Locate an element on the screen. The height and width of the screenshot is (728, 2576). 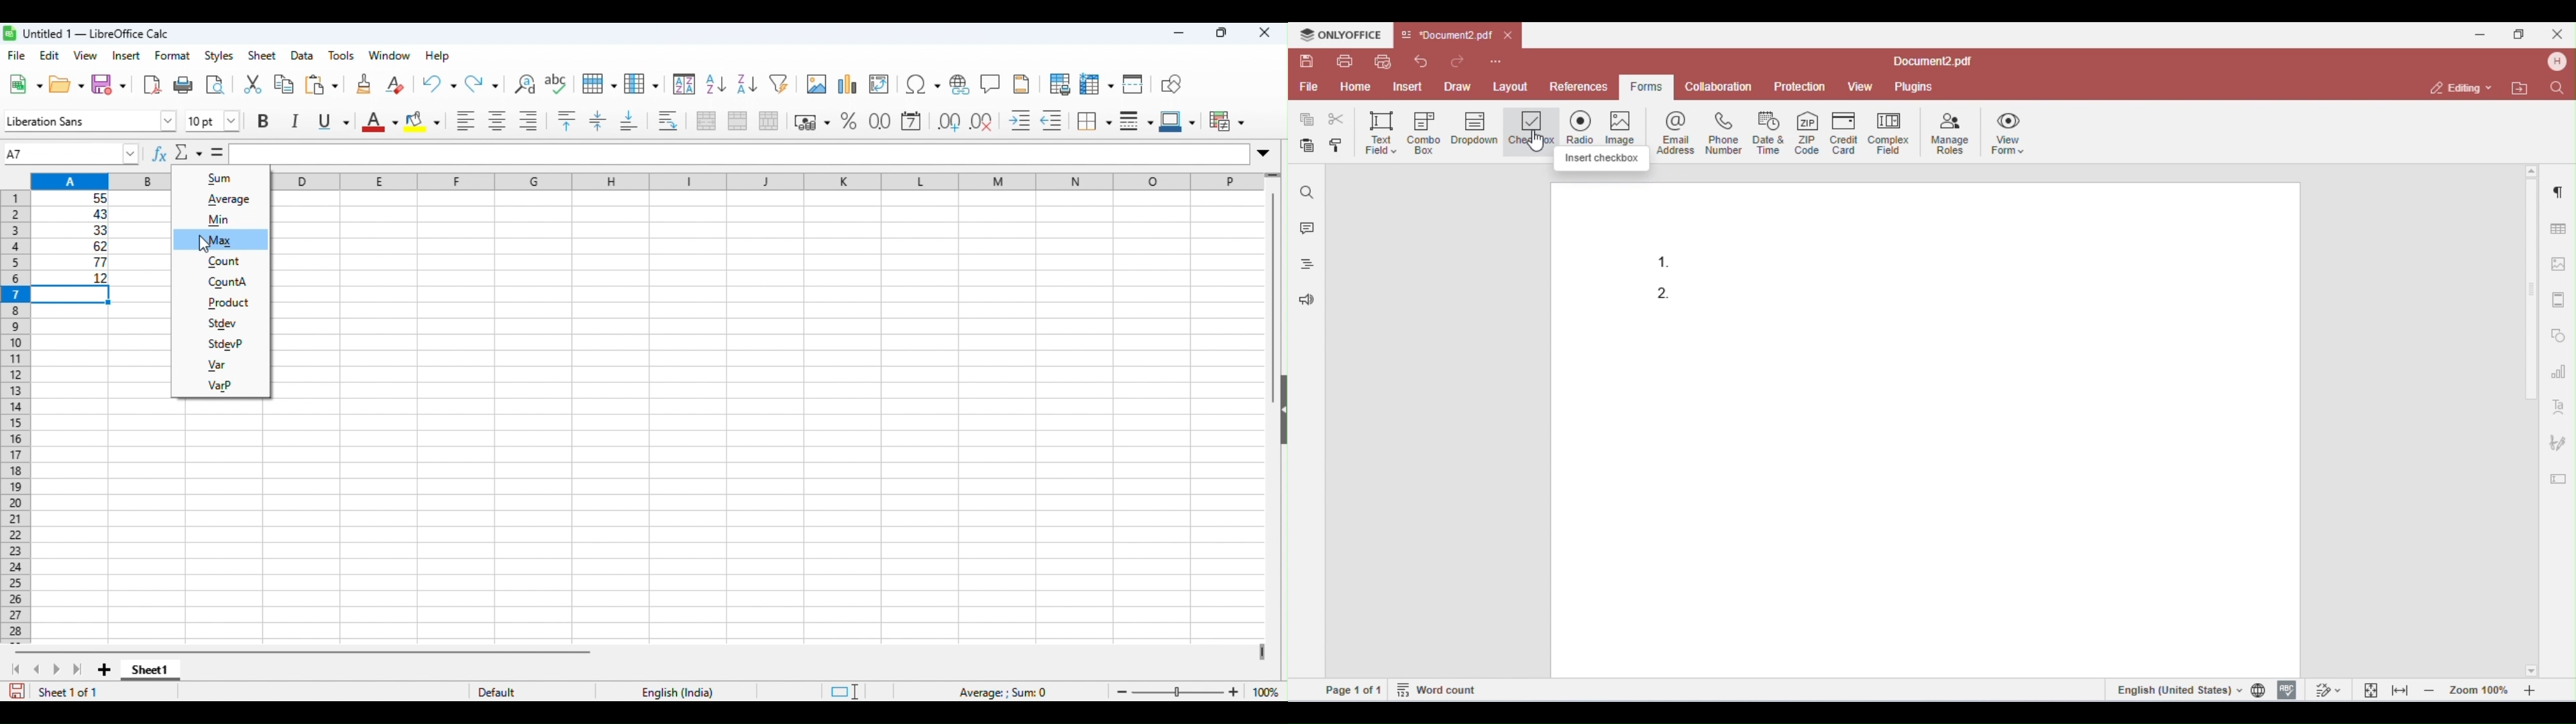
row numbers is located at coordinates (16, 416).